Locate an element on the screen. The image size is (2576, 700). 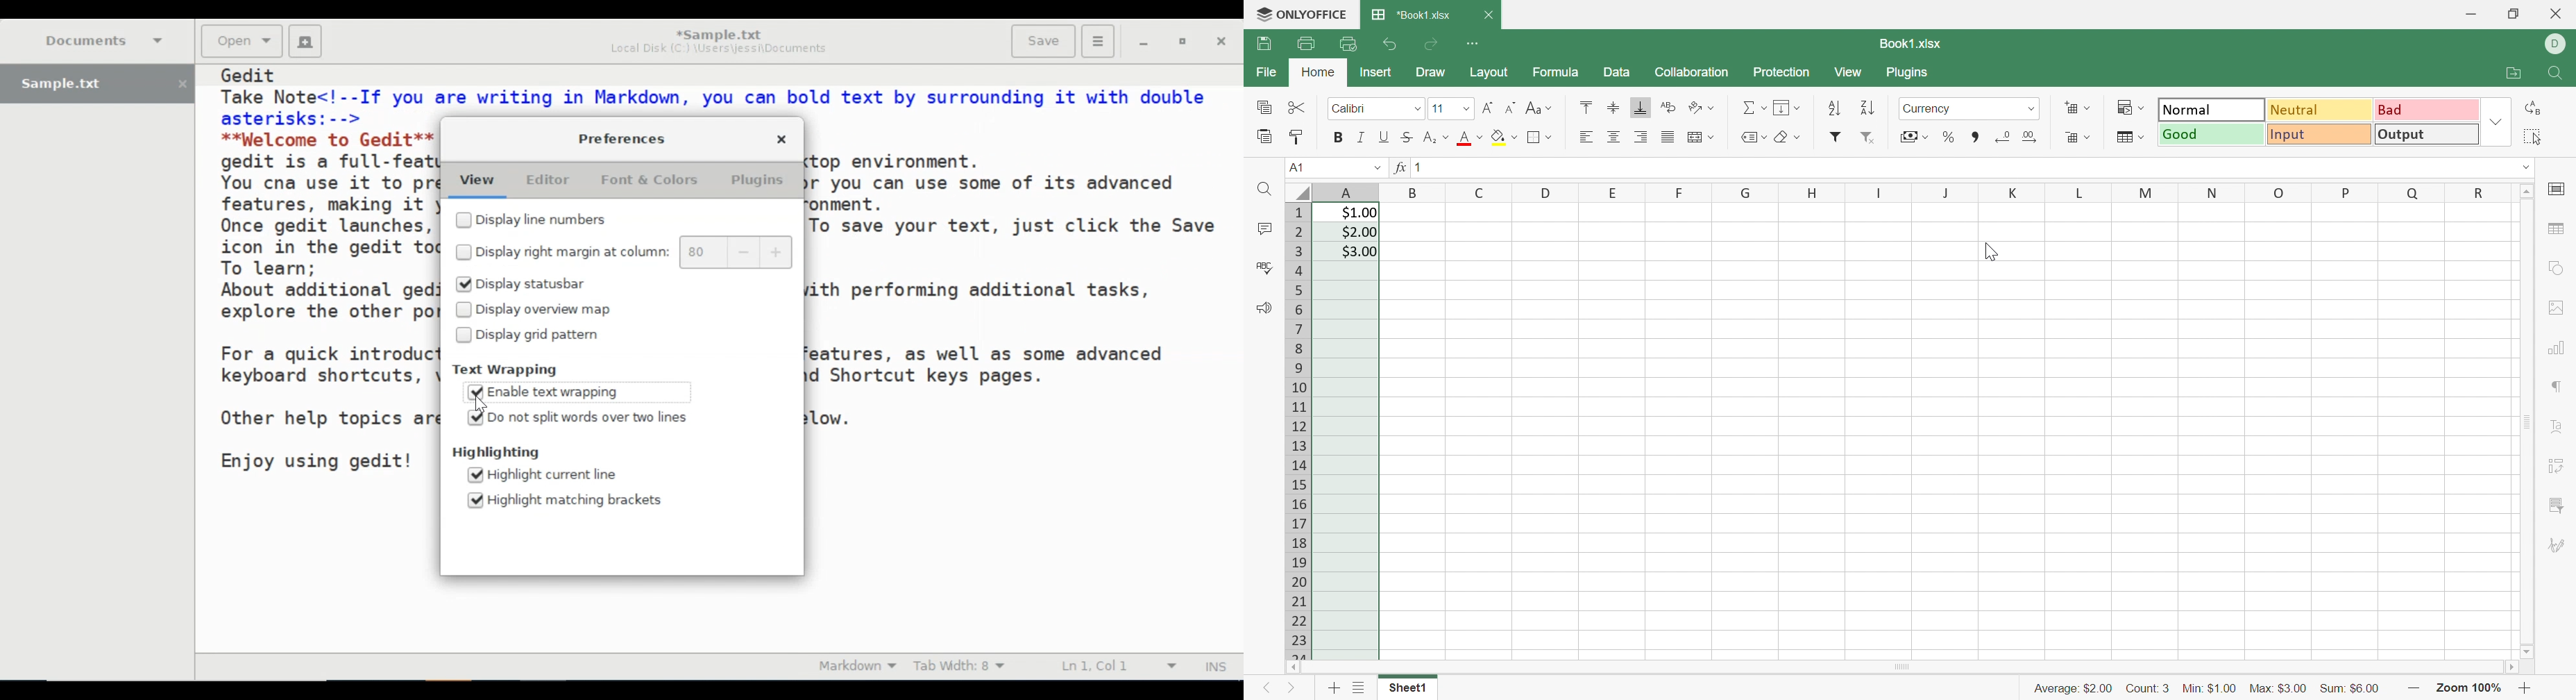
Neutral is located at coordinates (2321, 109).